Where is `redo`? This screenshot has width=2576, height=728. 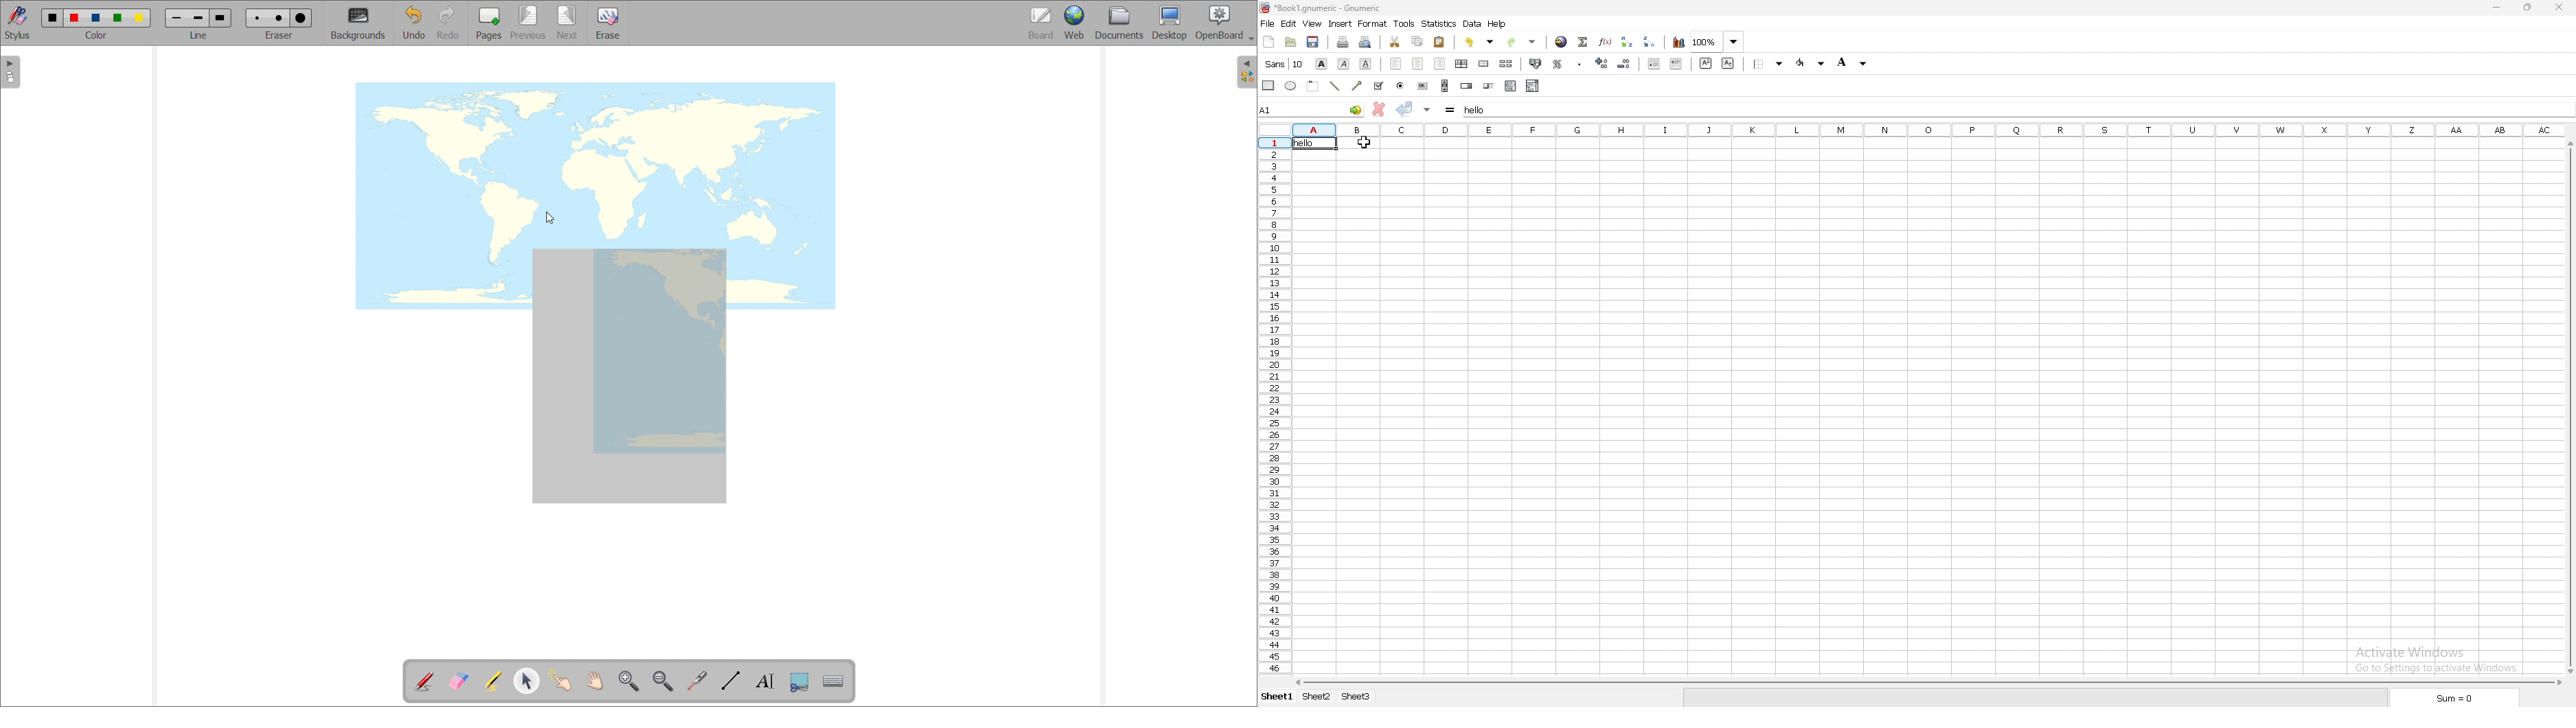 redo is located at coordinates (1525, 40).